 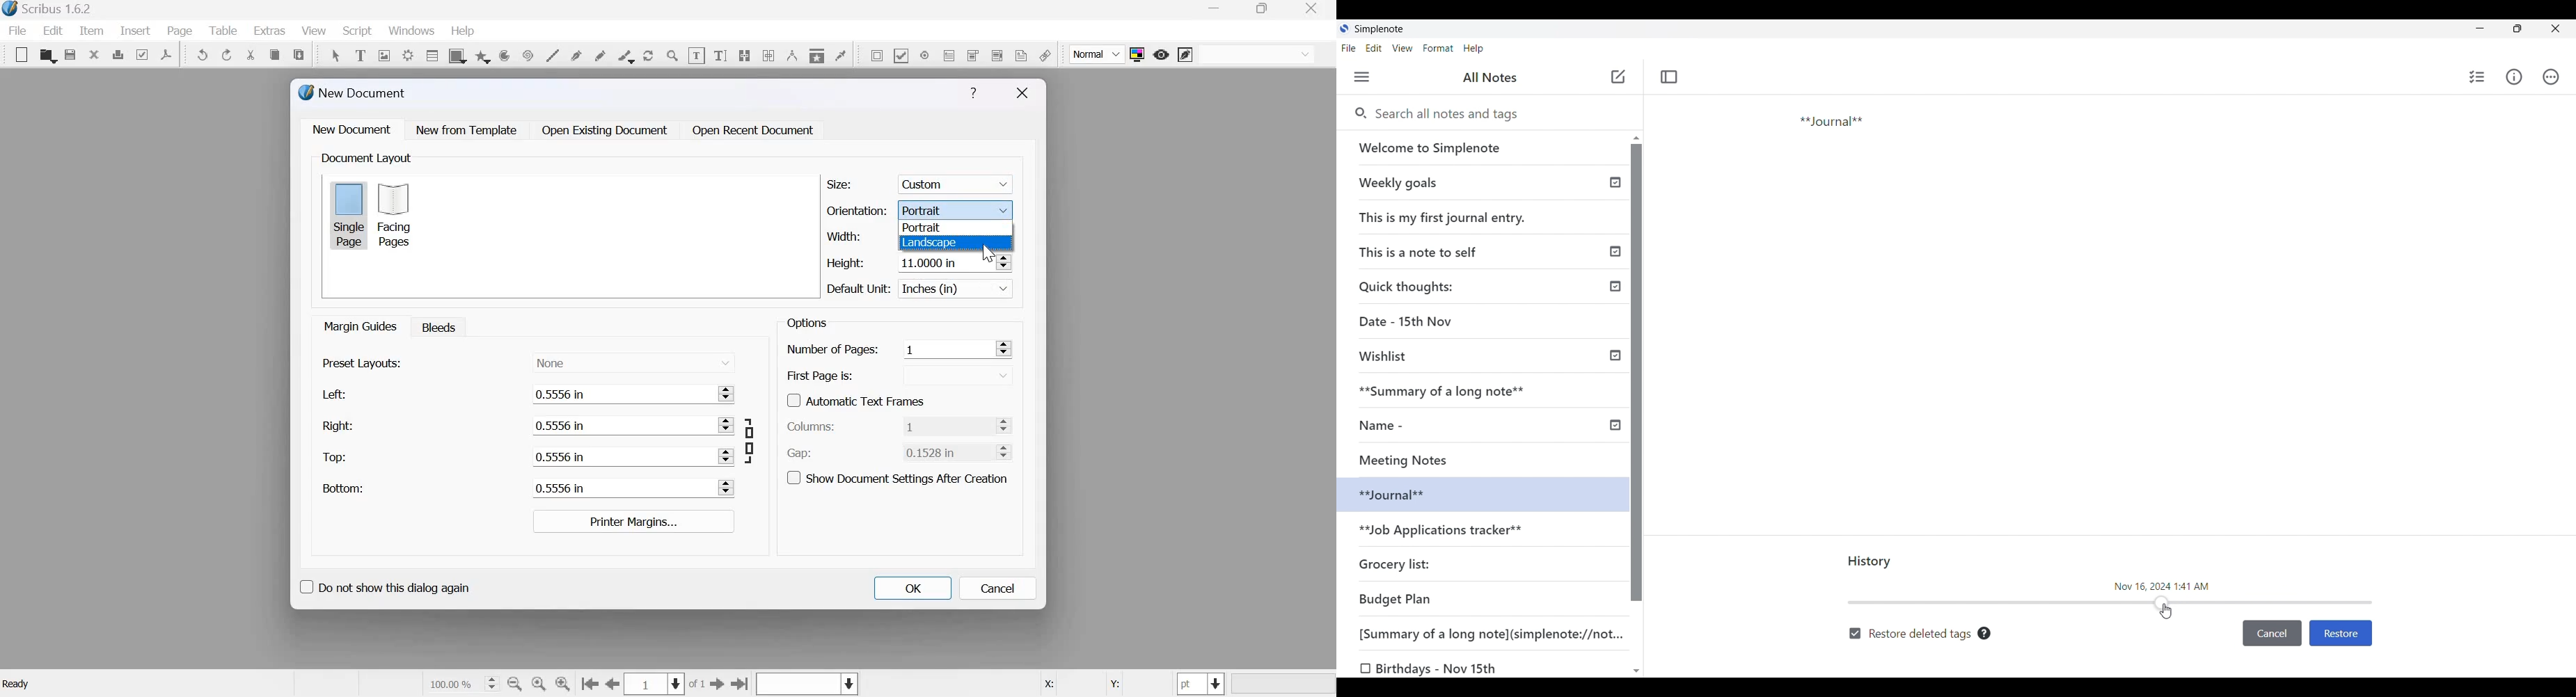 What do you see at coordinates (332, 394) in the screenshot?
I see `Left:` at bounding box center [332, 394].